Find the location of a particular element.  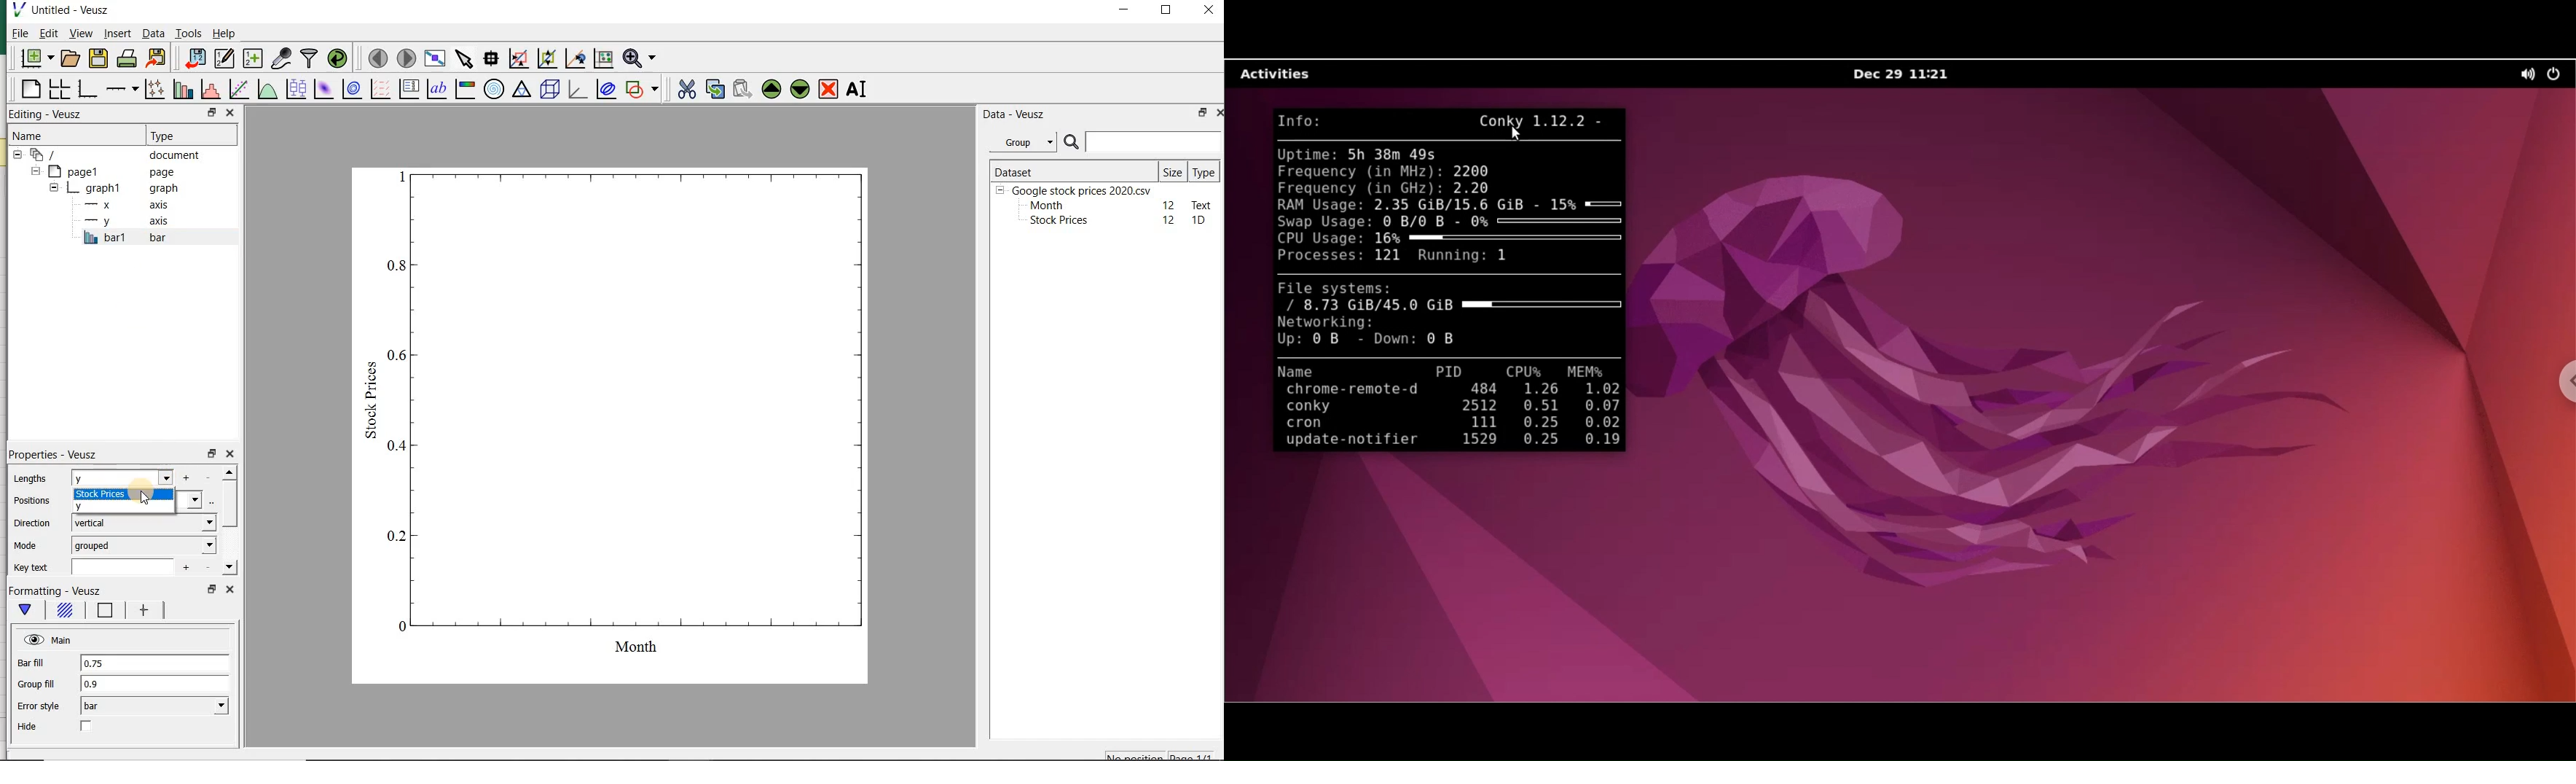

1D is located at coordinates (1200, 221).